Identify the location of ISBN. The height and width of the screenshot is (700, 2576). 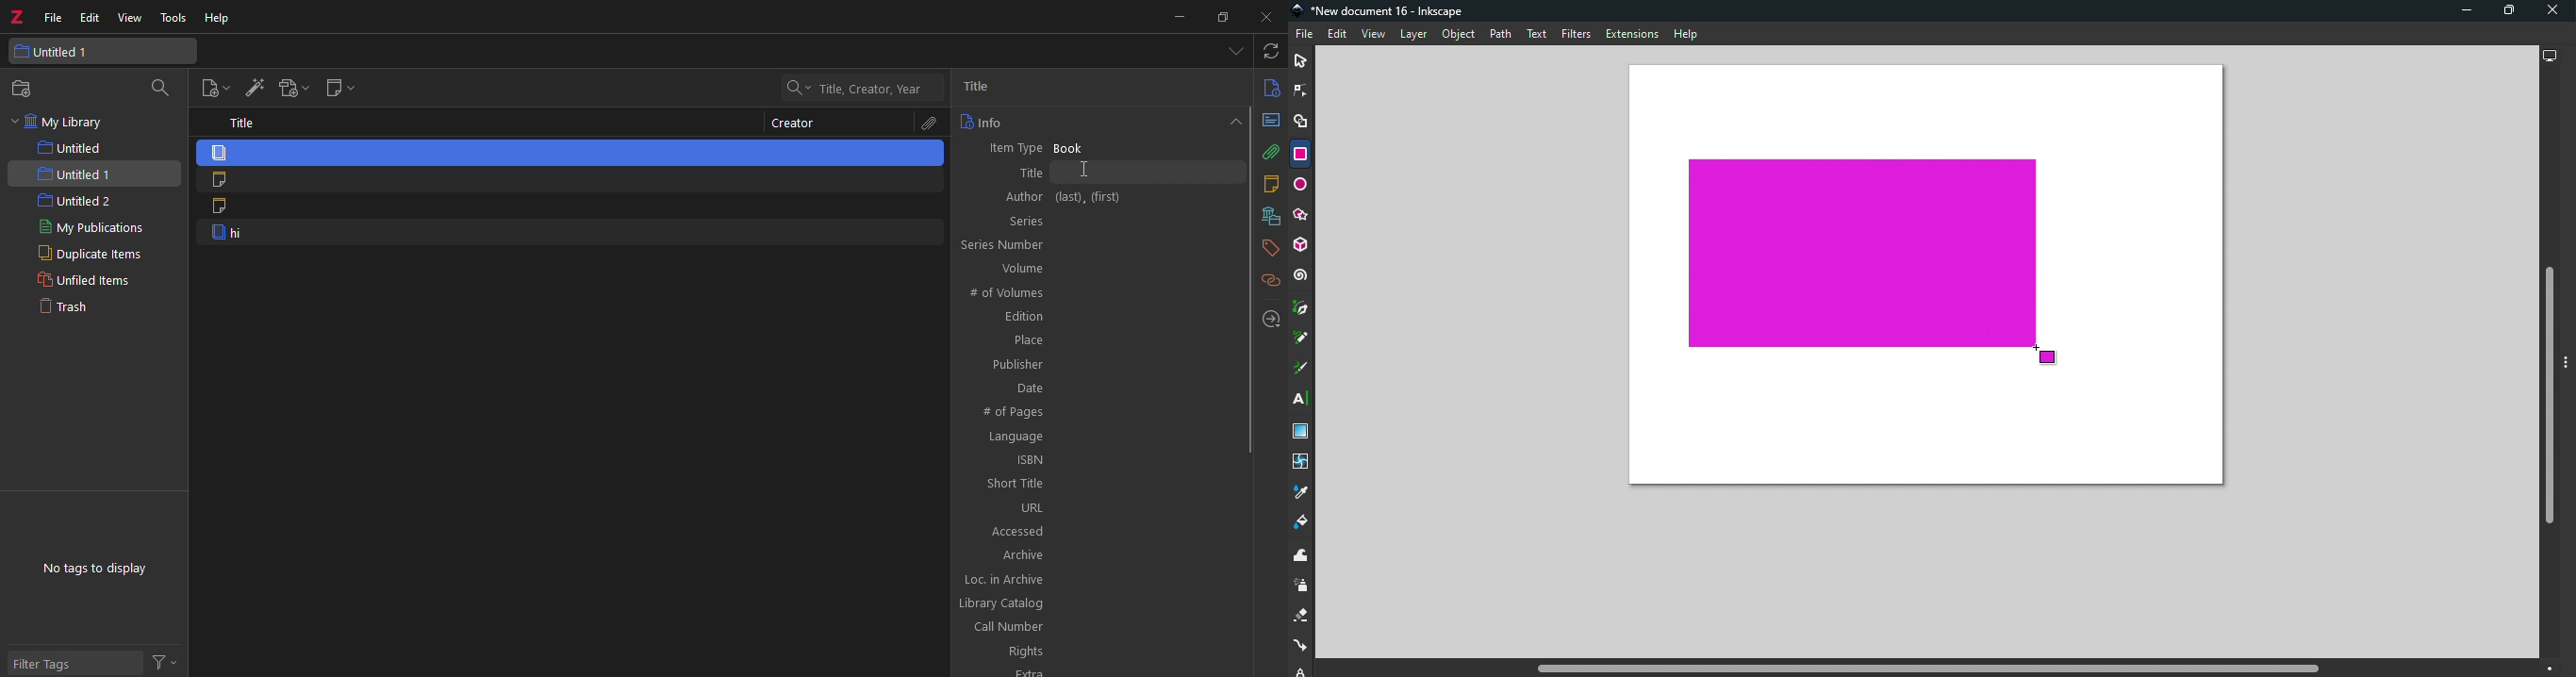
(1098, 460).